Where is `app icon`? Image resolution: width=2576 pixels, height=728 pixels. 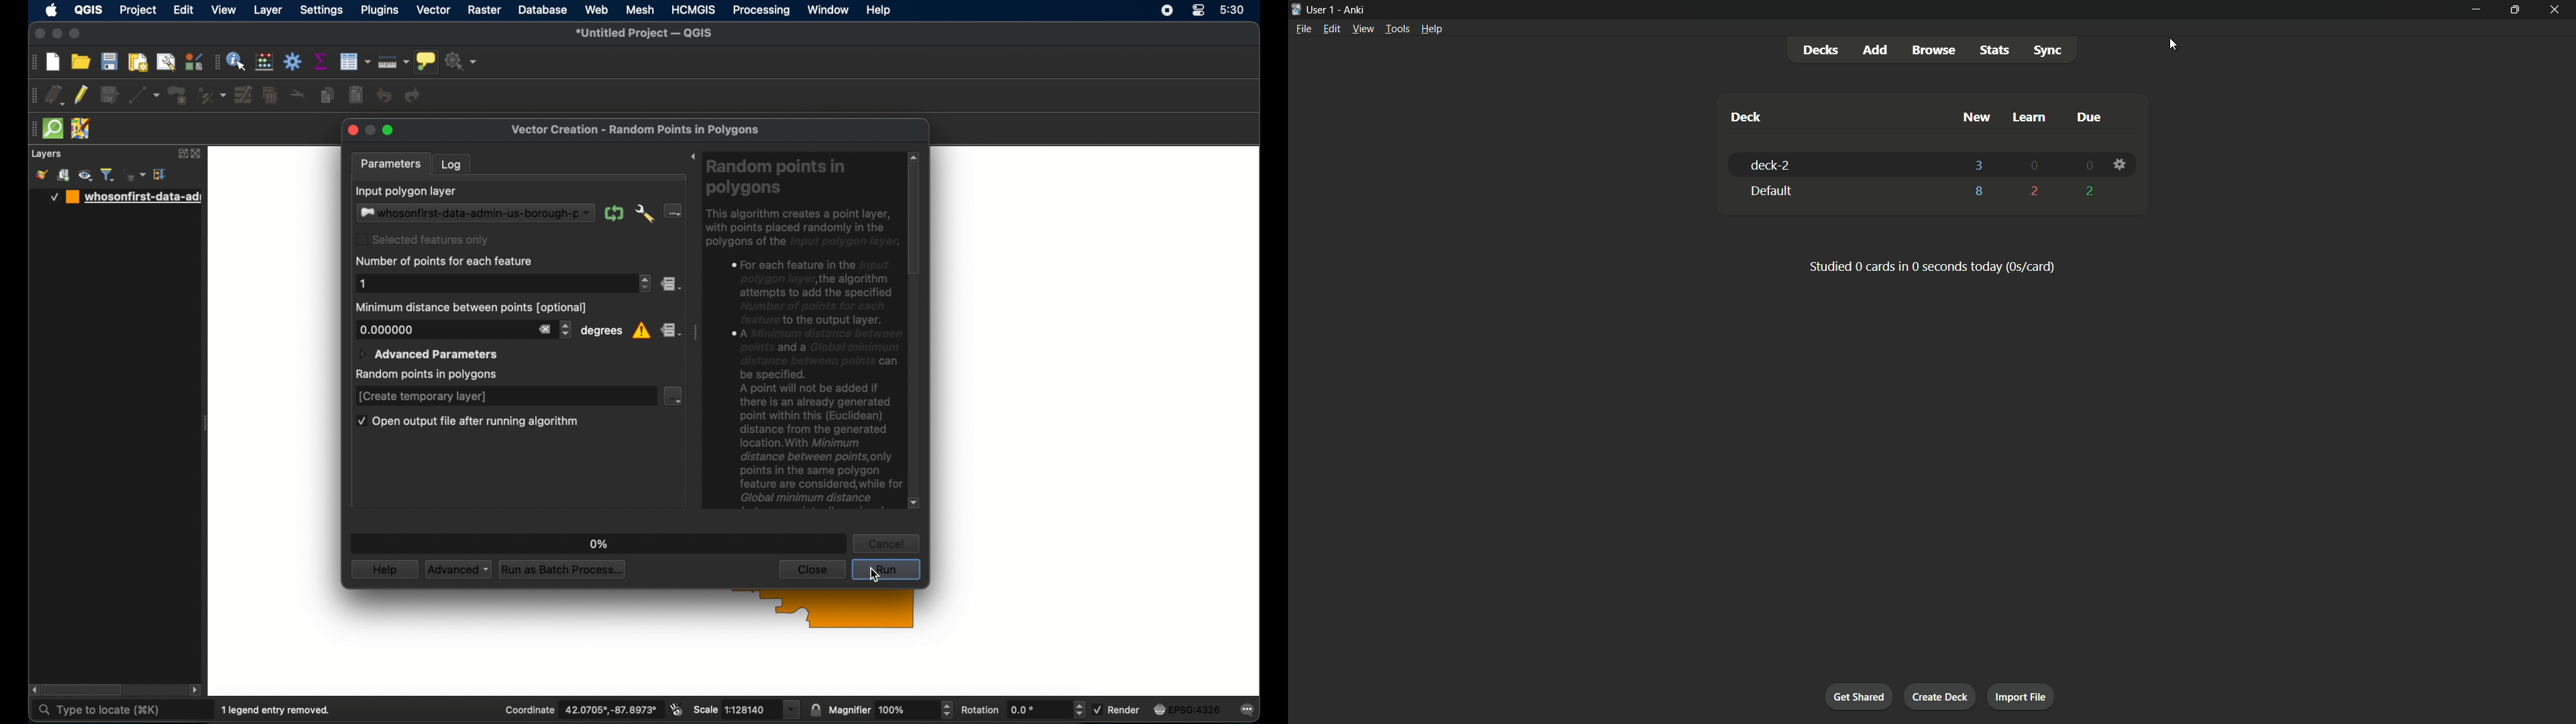 app icon is located at coordinates (1296, 9).